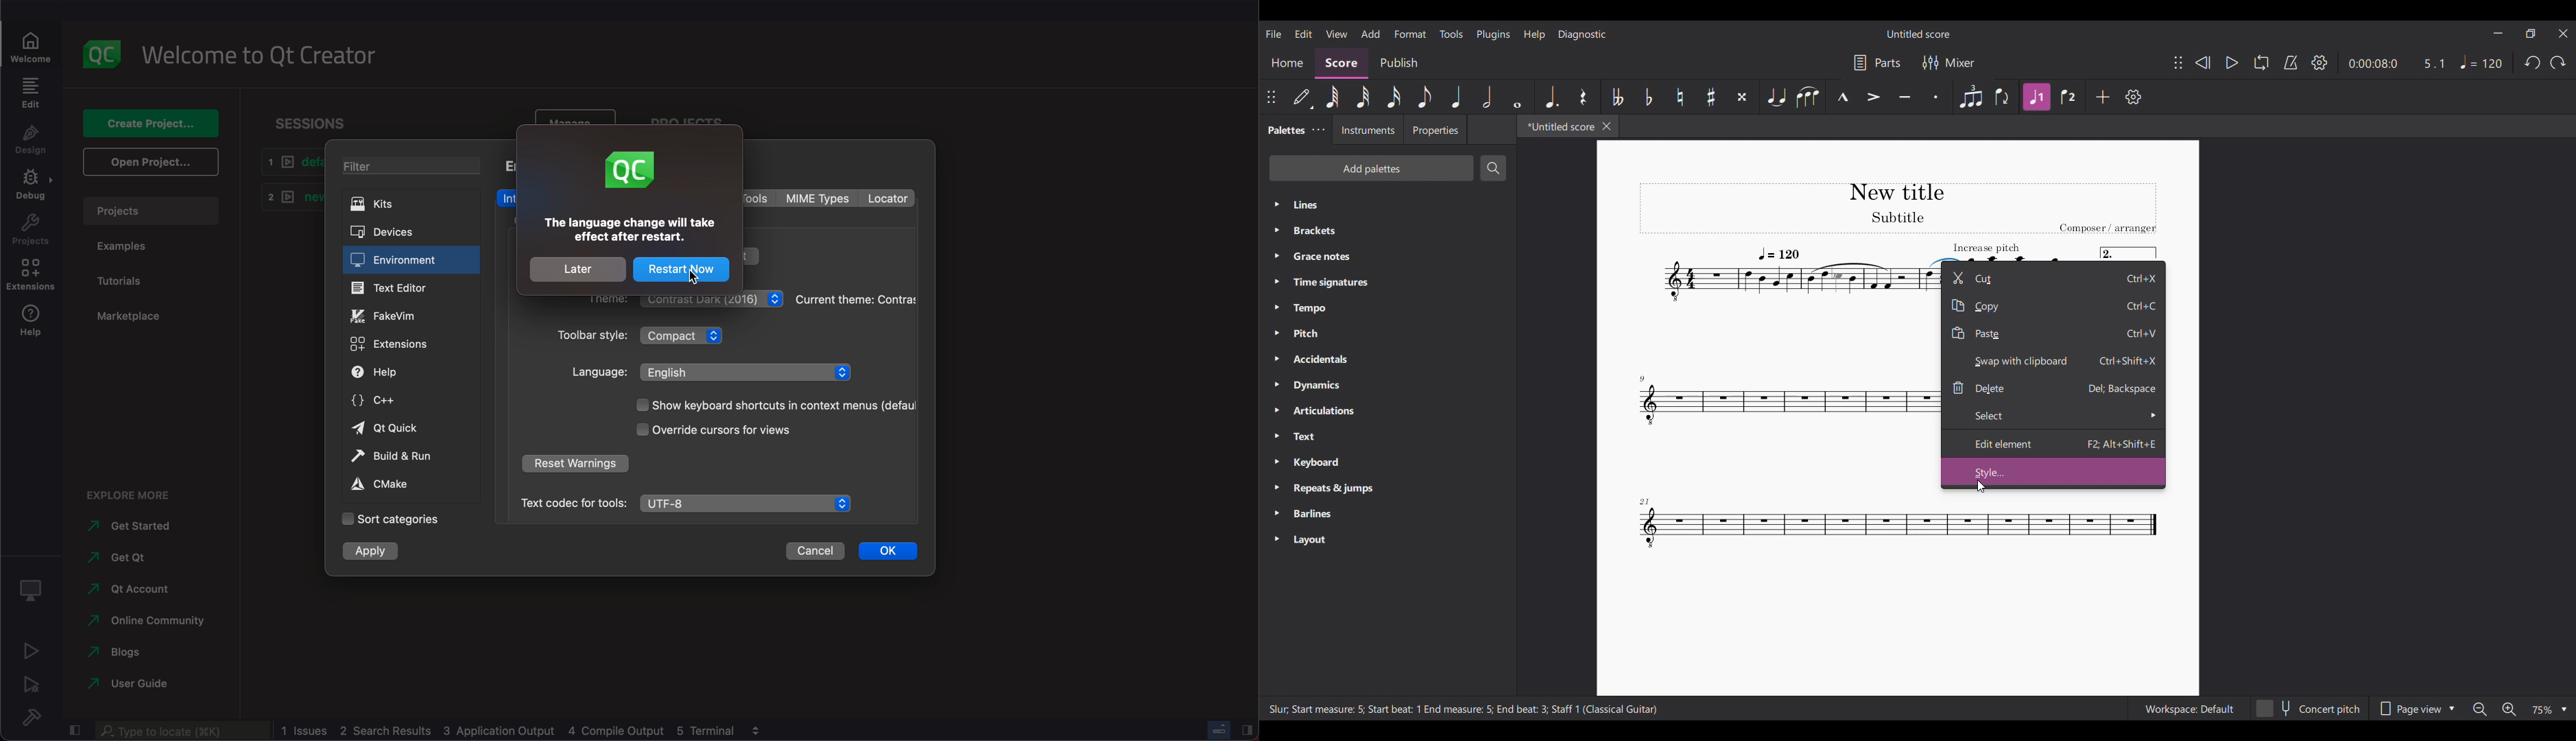 This screenshot has width=2576, height=756. Describe the element at coordinates (1649, 97) in the screenshot. I see `Toggle flat` at that location.